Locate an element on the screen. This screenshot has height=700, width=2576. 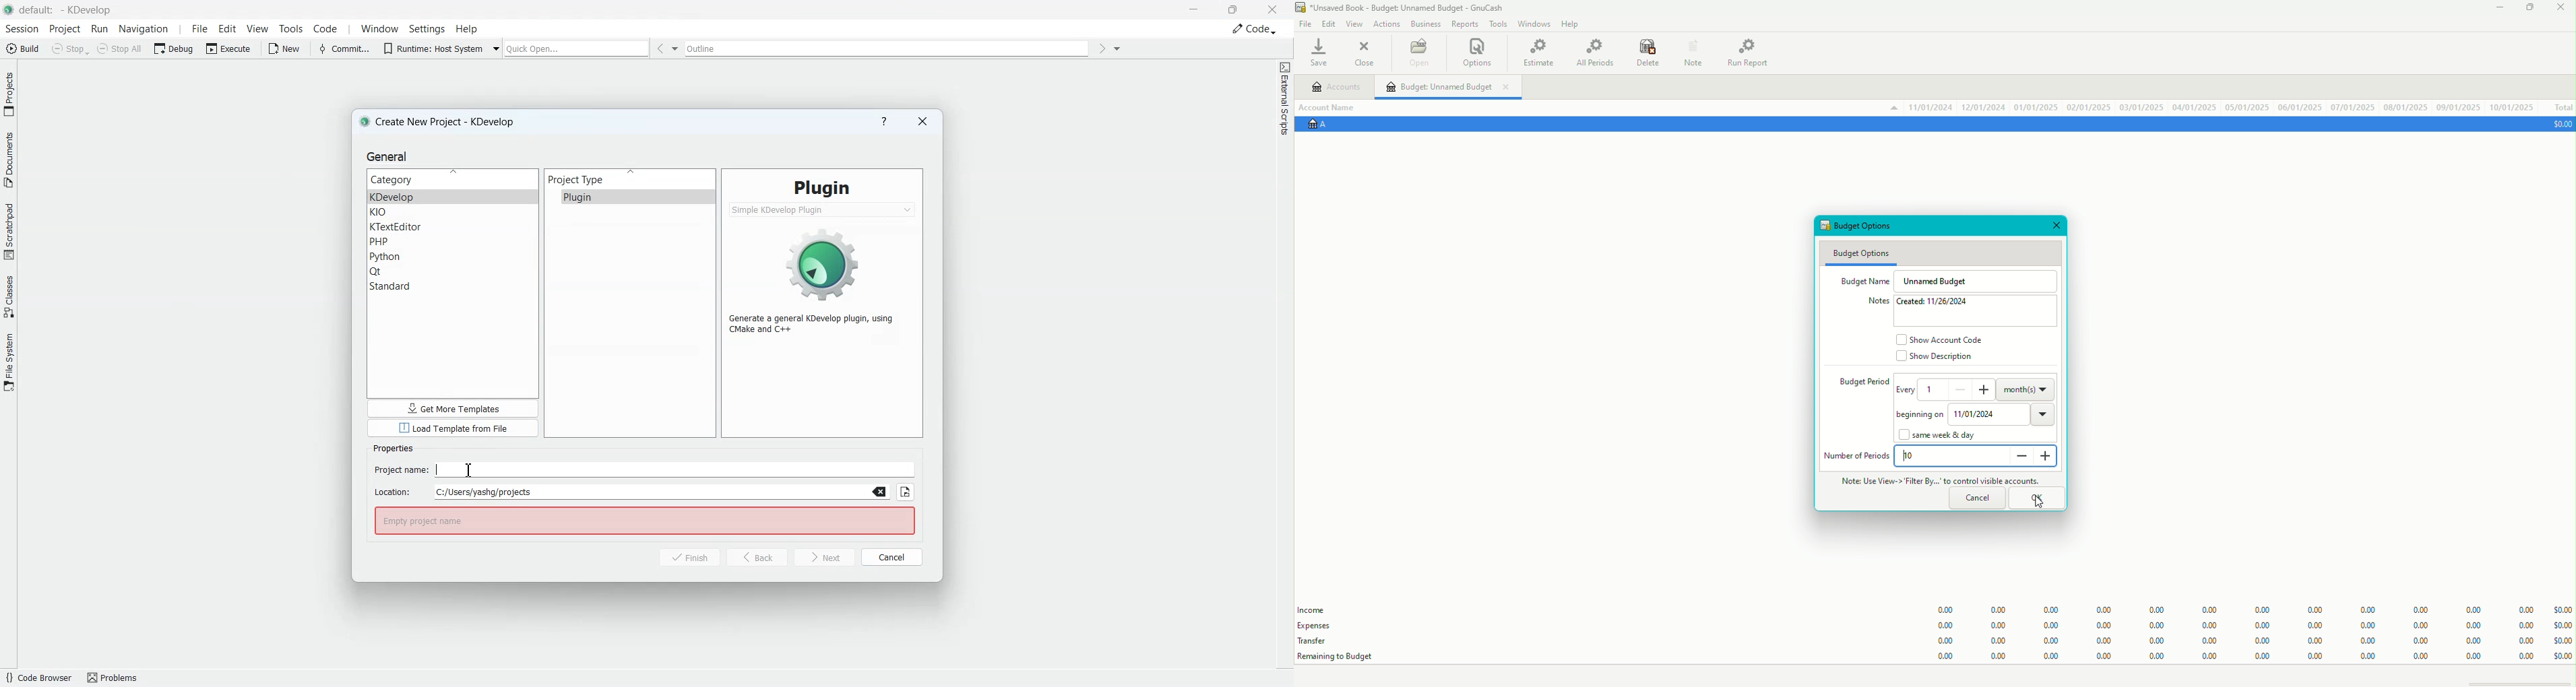
Budget Data is located at coordinates (2241, 628).